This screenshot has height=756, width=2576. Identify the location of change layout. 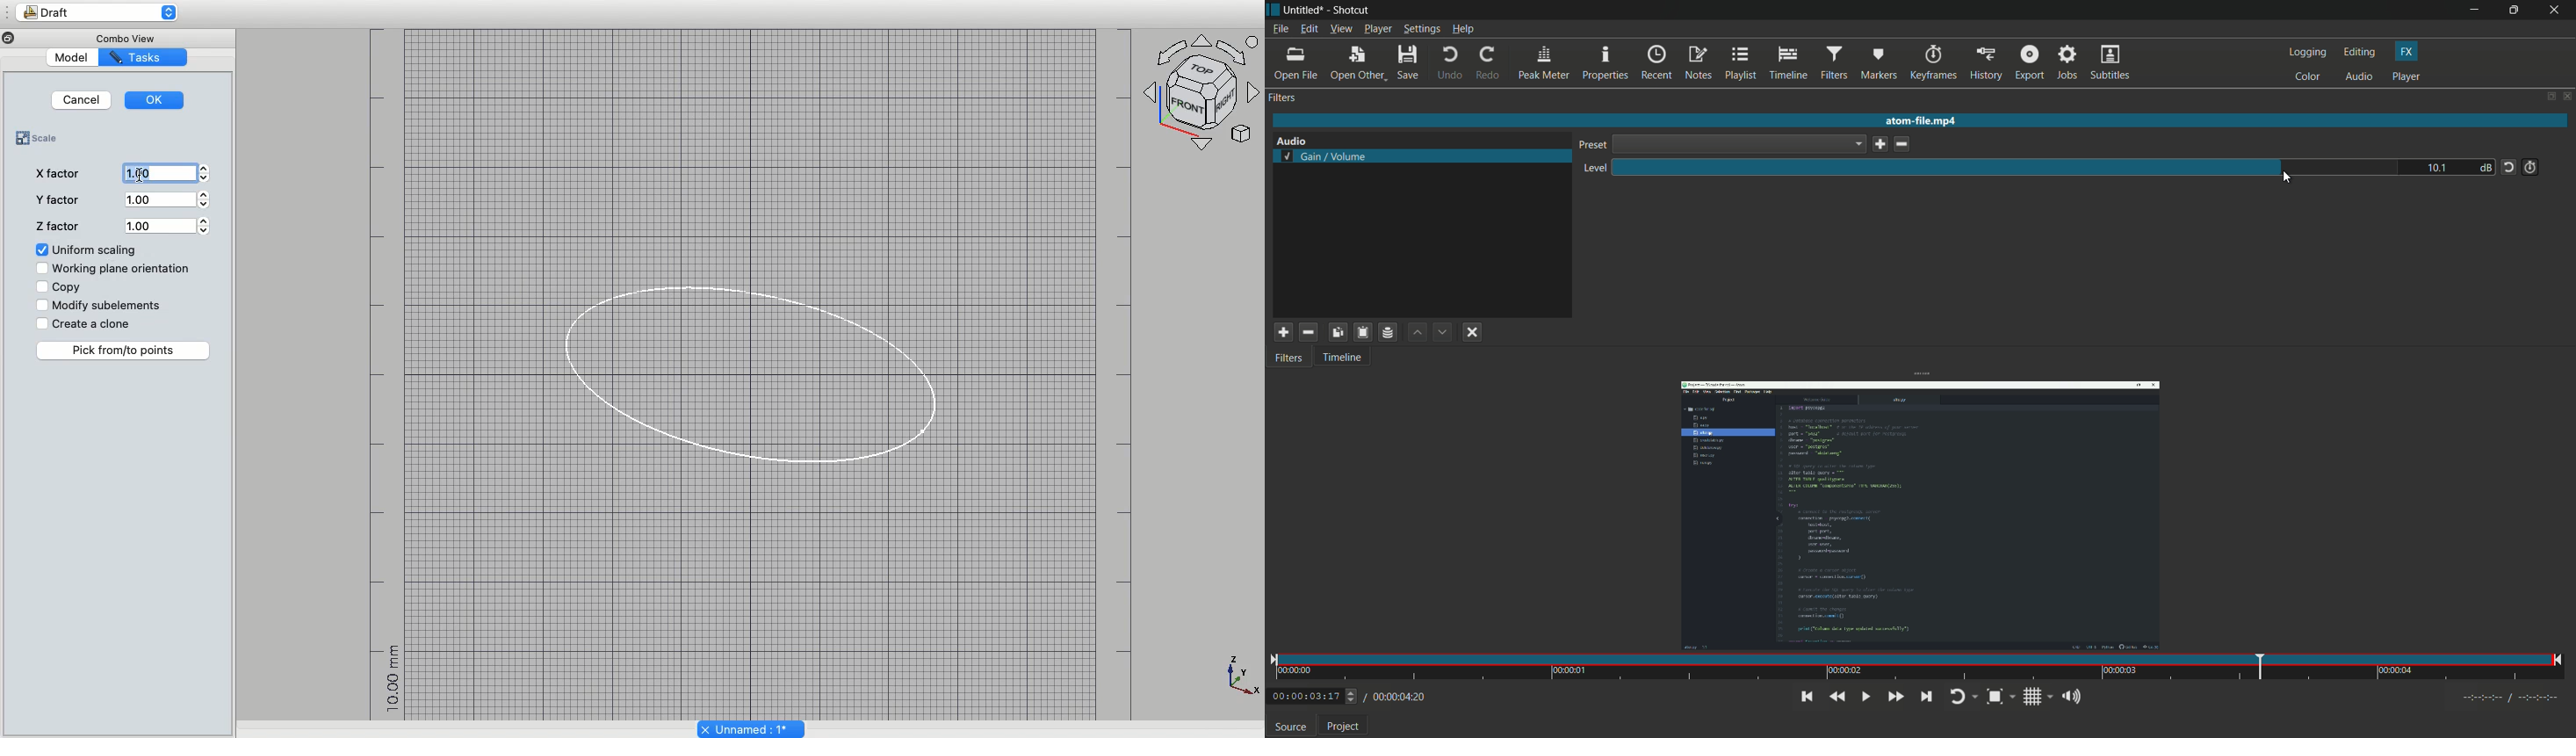
(2546, 96).